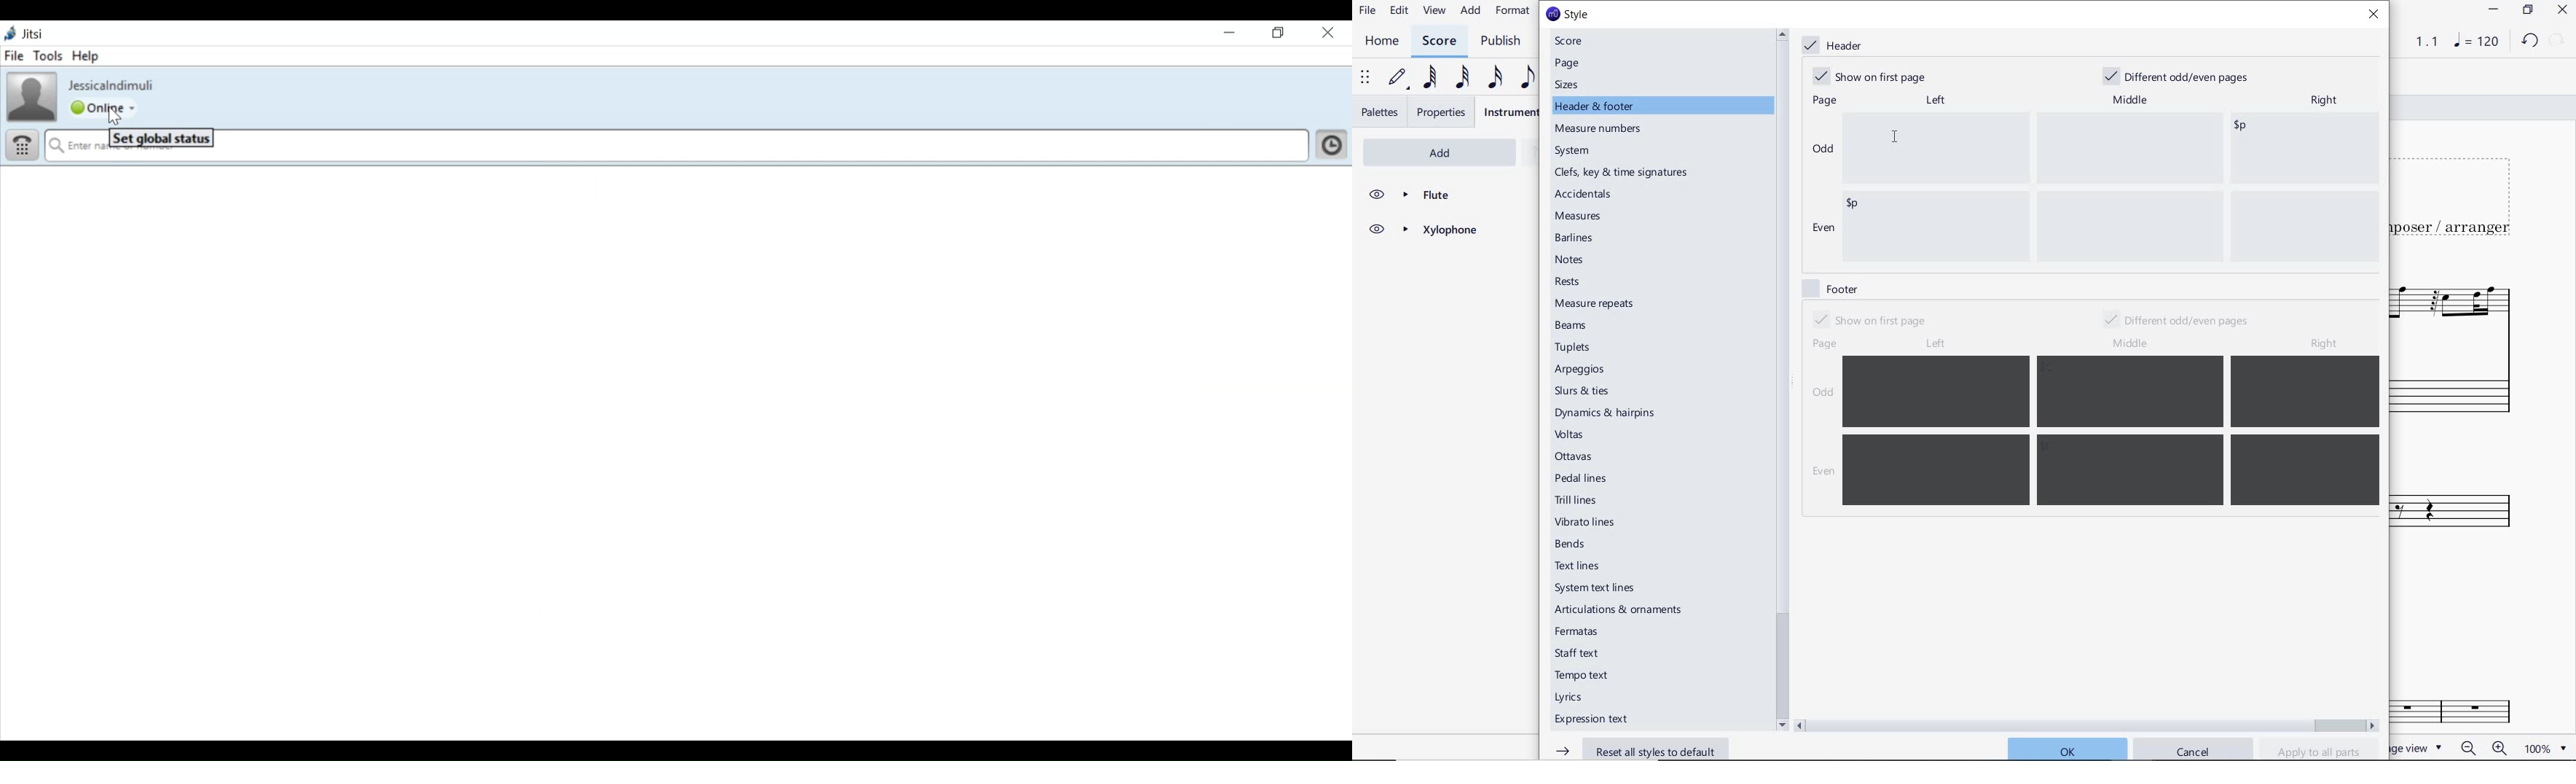  What do you see at coordinates (2467, 515) in the screenshot?
I see `Xylophone` at bounding box center [2467, 515].